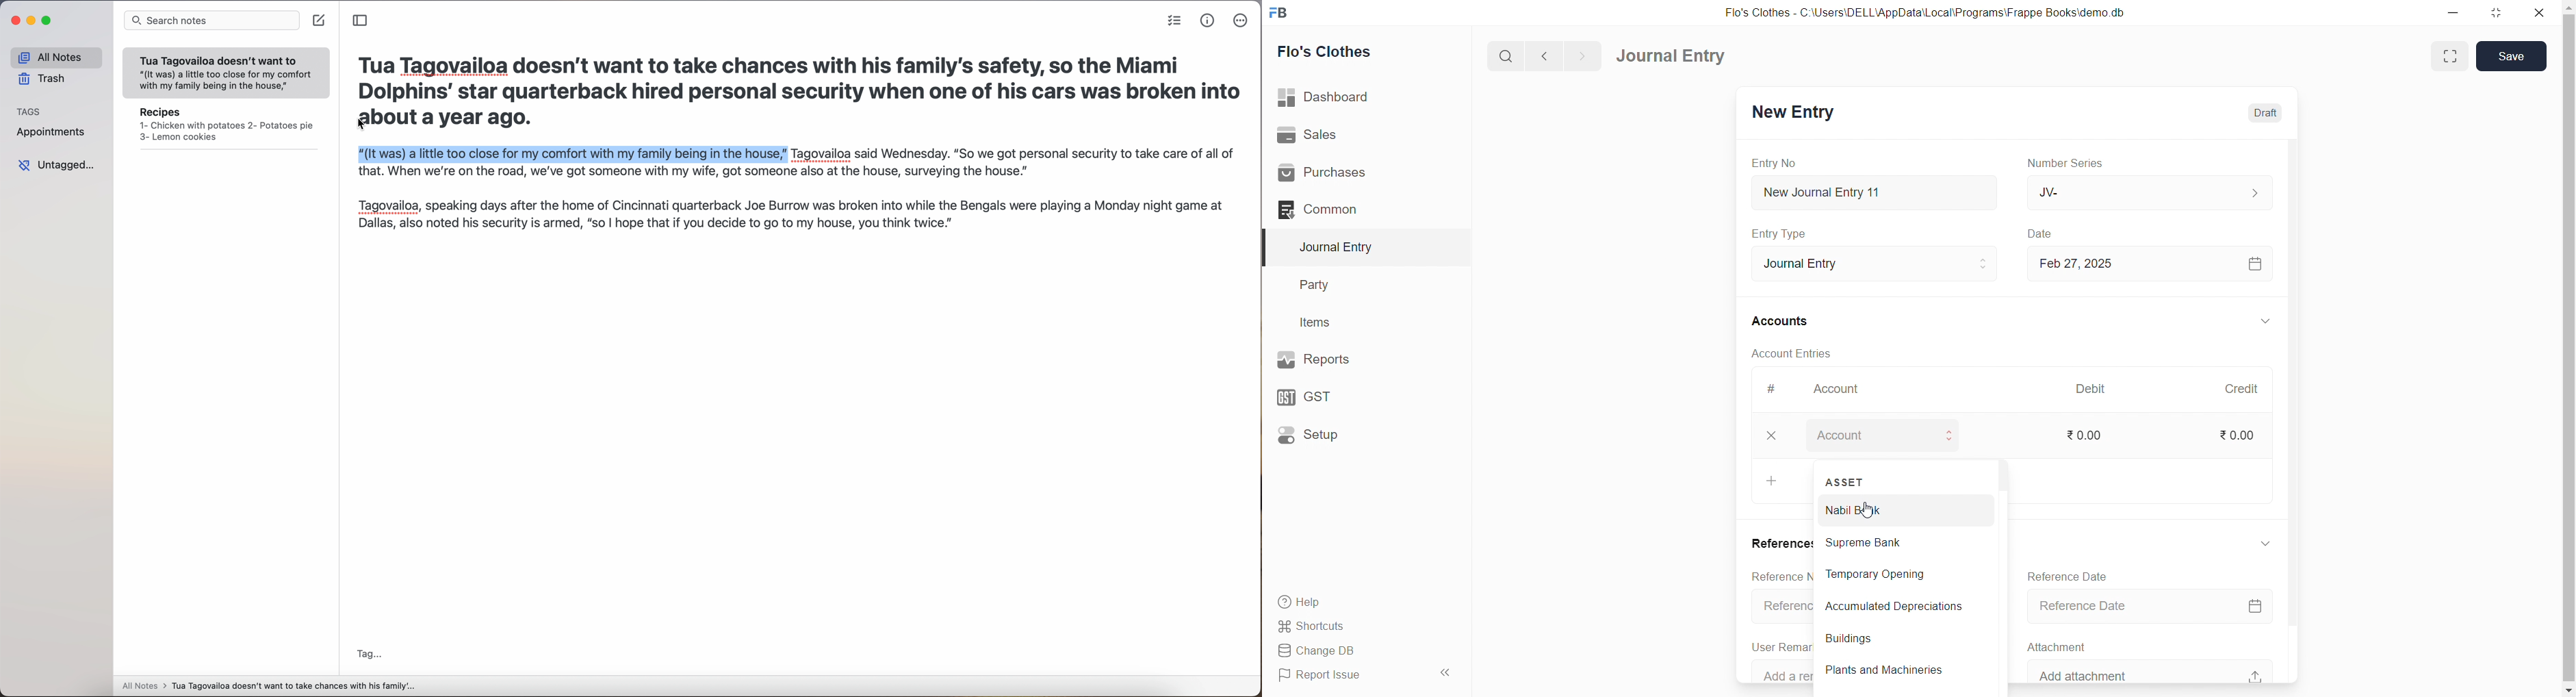  What do you see at coordinates (2250, 390) in the screenshot?
I see `Credit` at bounding box center [2250, 390].